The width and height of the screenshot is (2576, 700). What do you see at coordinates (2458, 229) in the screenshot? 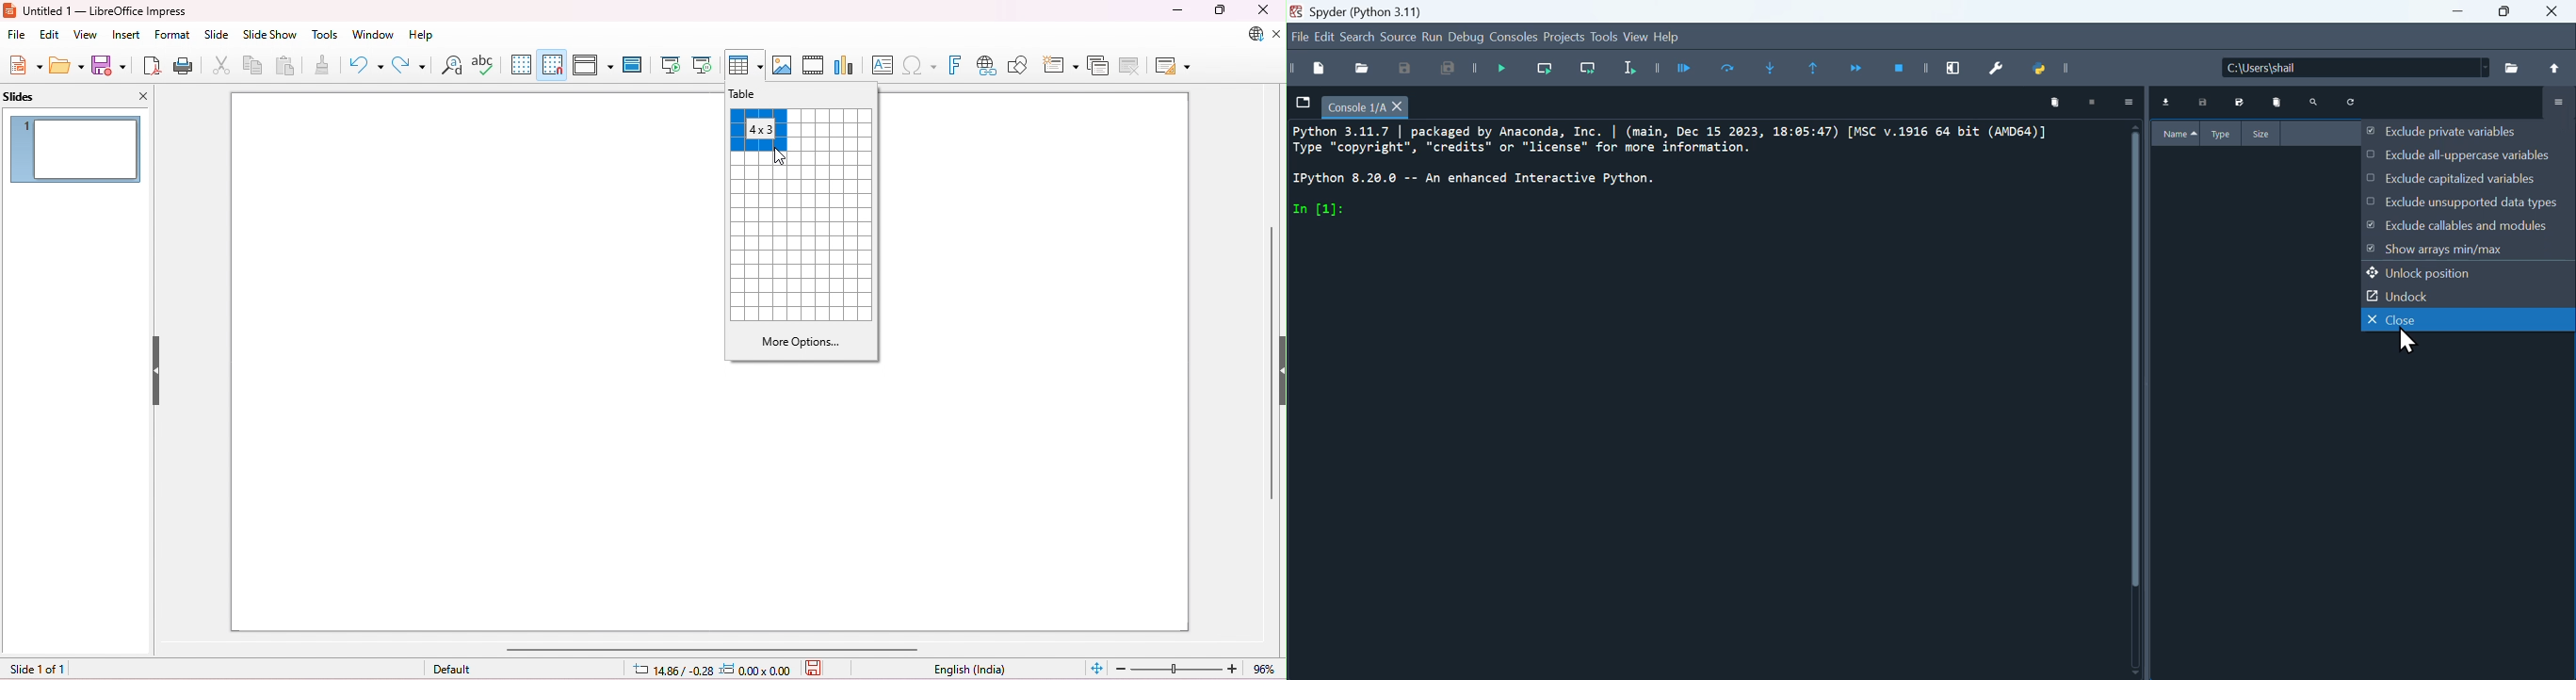
I see `` at bounding box center [2458, 229].